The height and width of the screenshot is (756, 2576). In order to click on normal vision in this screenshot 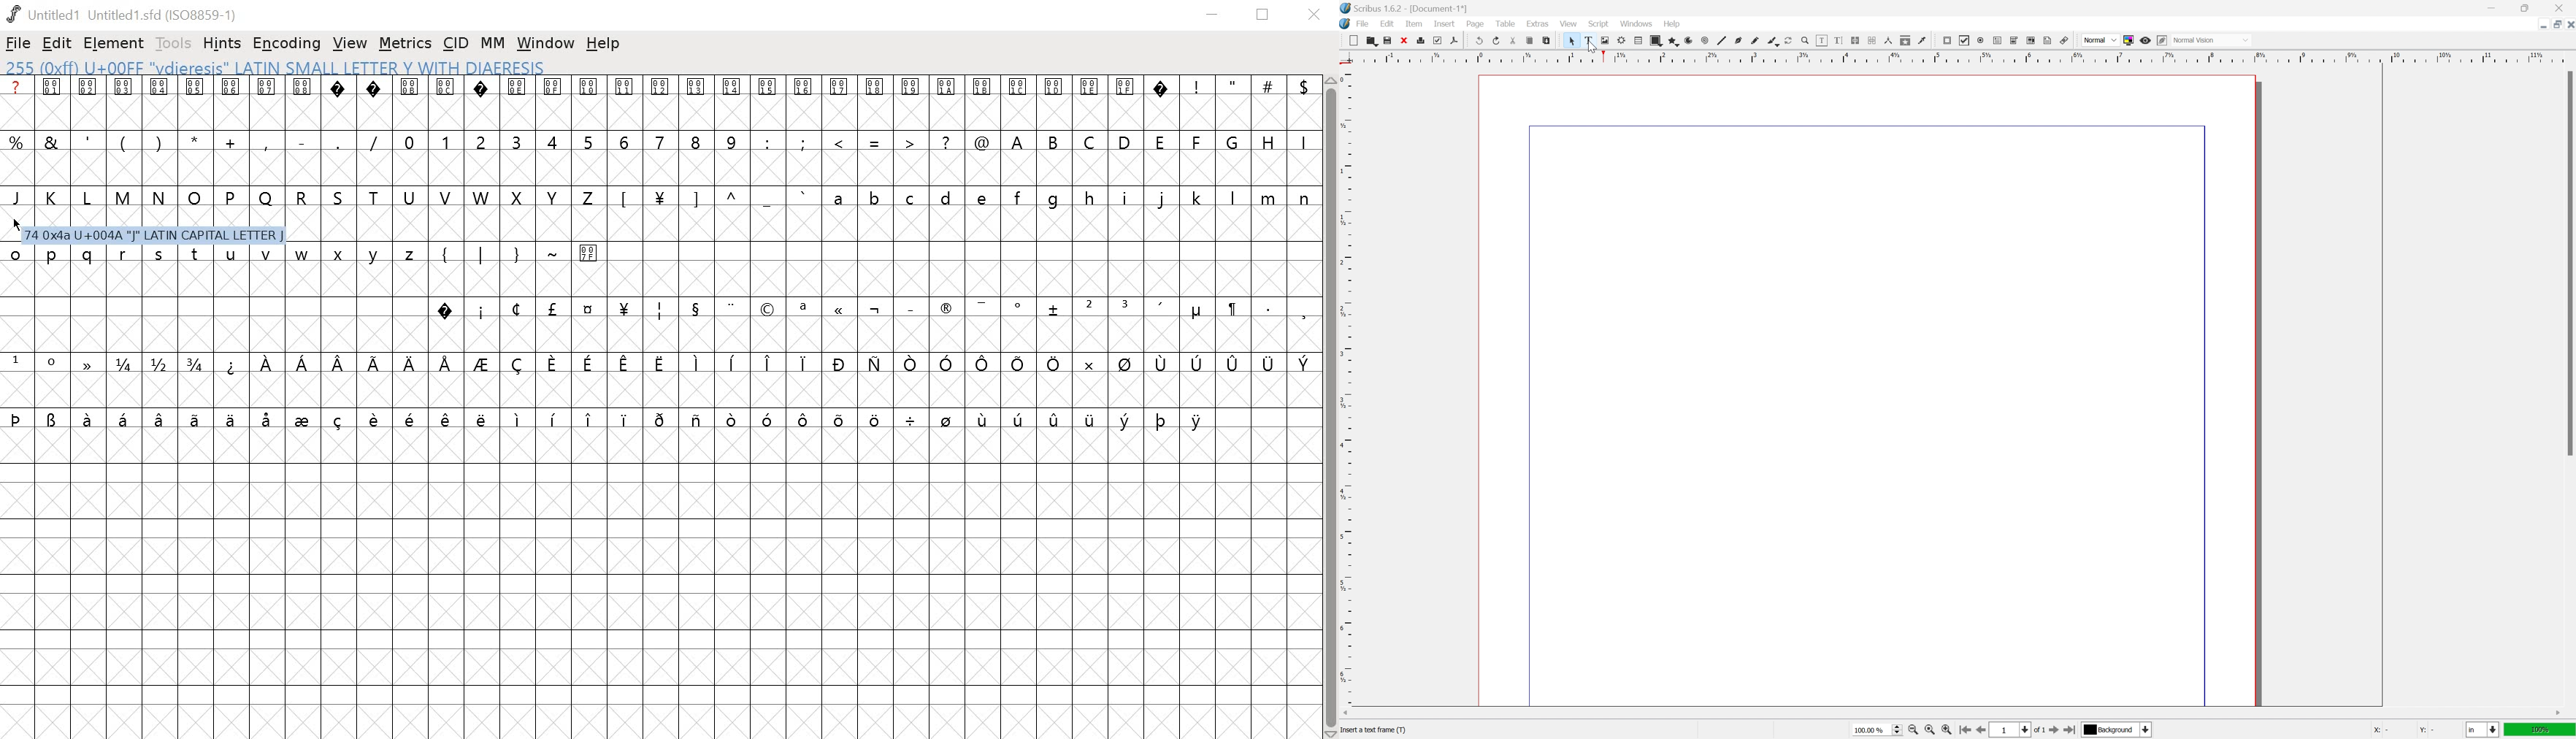, I will do `click(2212, 40)`.